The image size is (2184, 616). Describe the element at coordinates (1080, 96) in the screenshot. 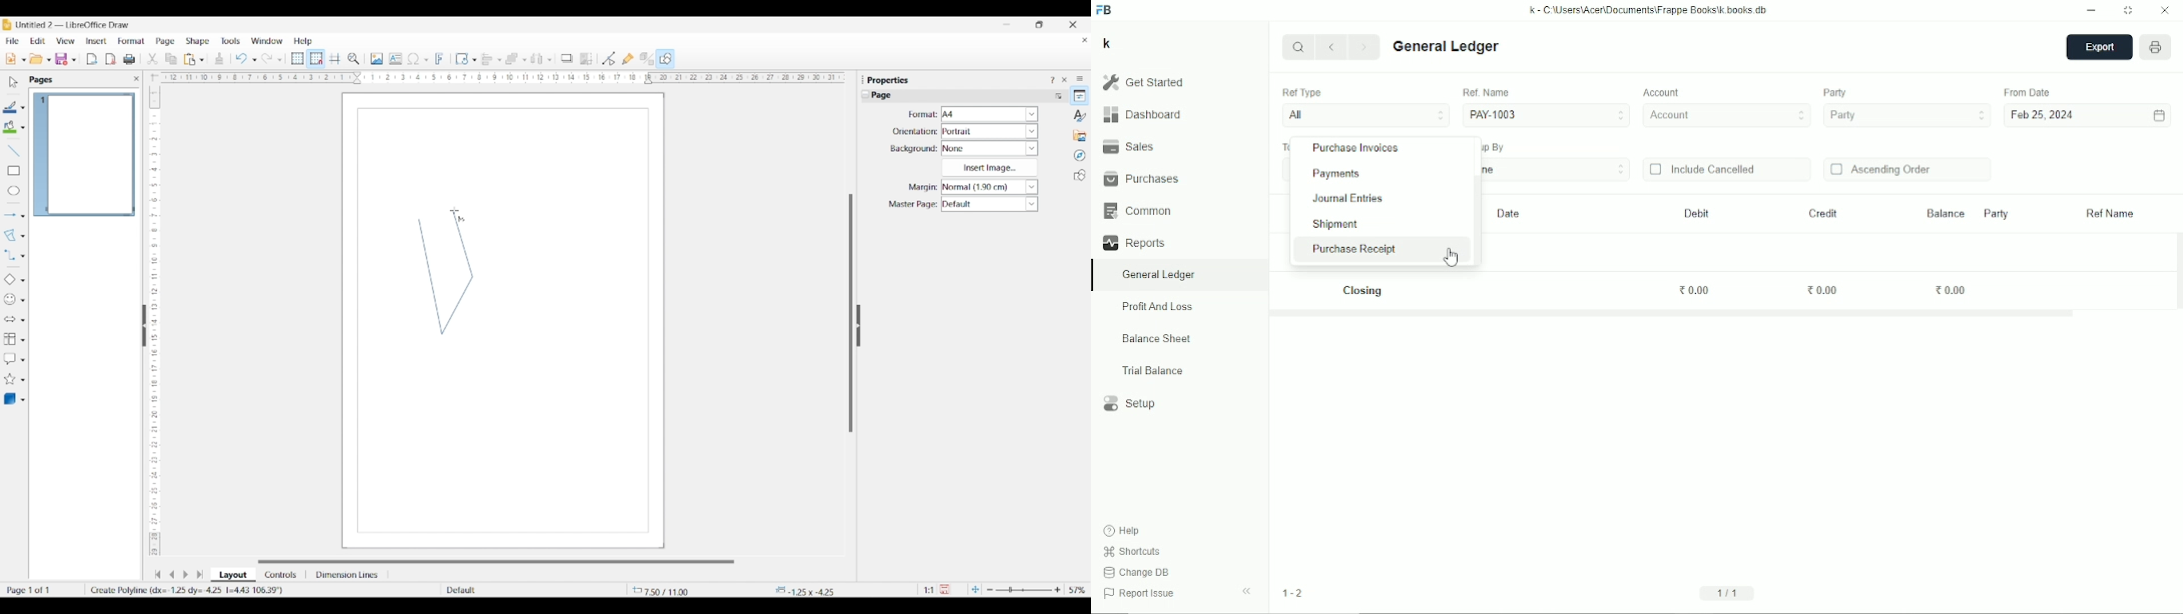

I see `Properties` at that location.